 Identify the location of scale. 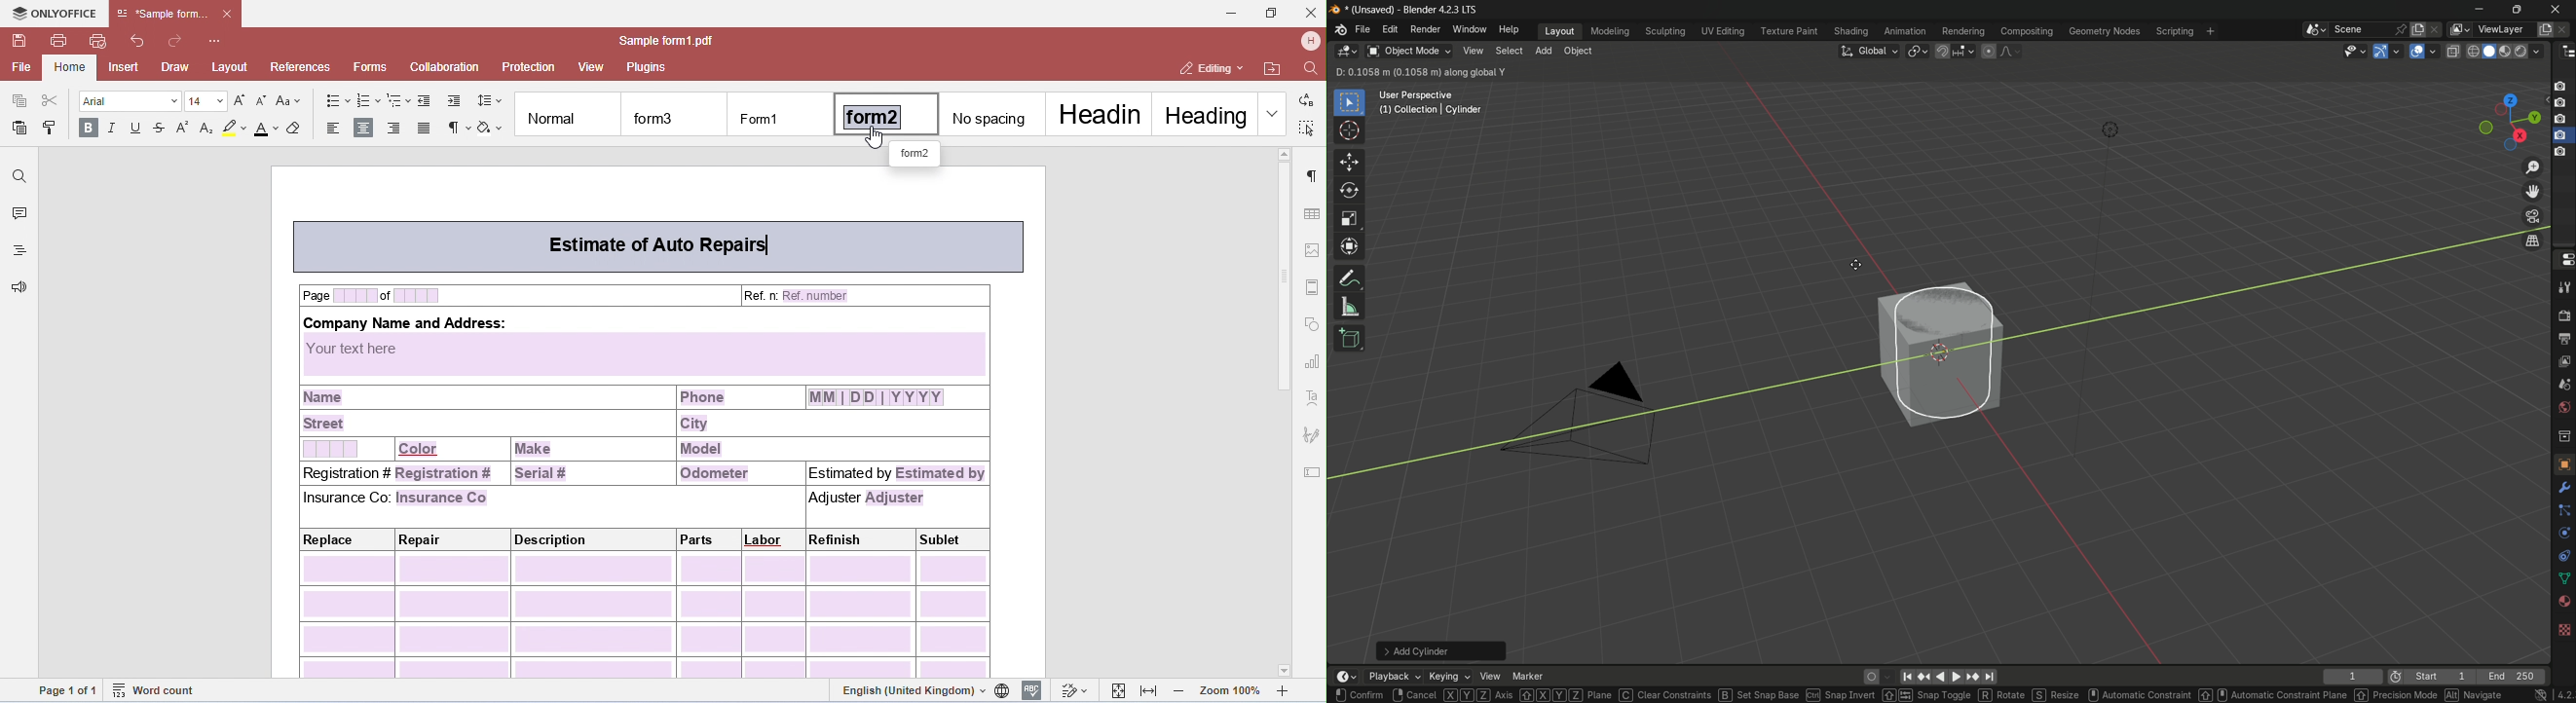
(1349, 219).